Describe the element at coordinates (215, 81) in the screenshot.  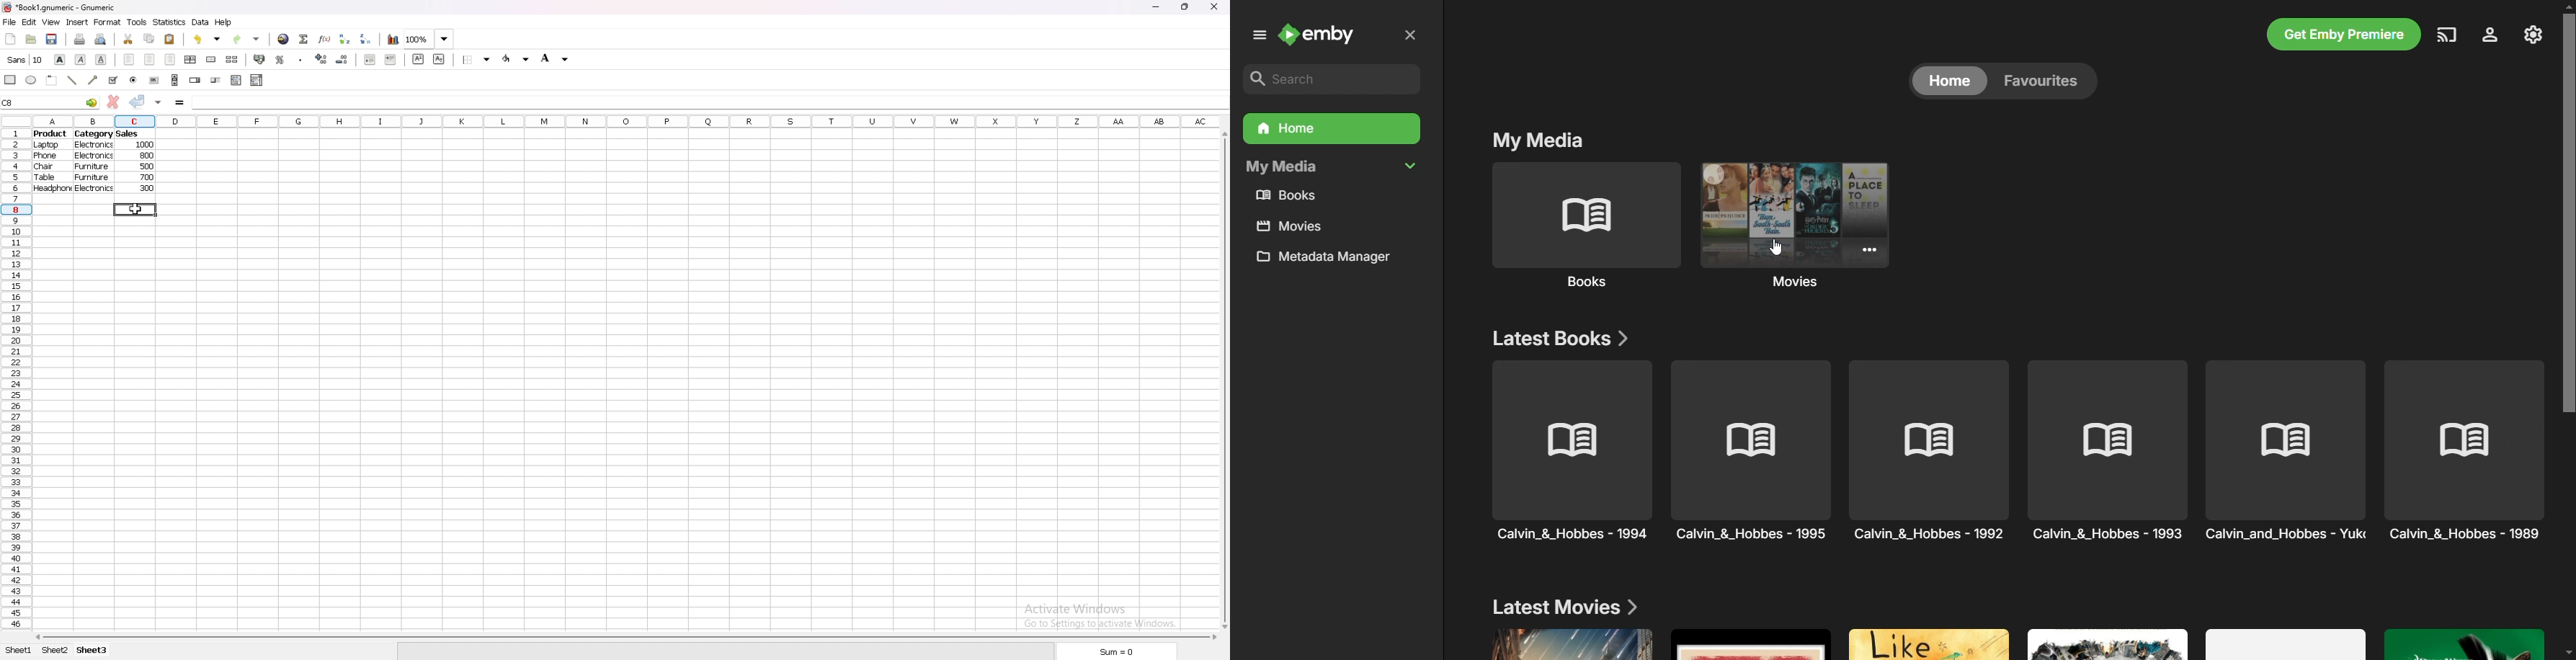
I see `slider` at that location.